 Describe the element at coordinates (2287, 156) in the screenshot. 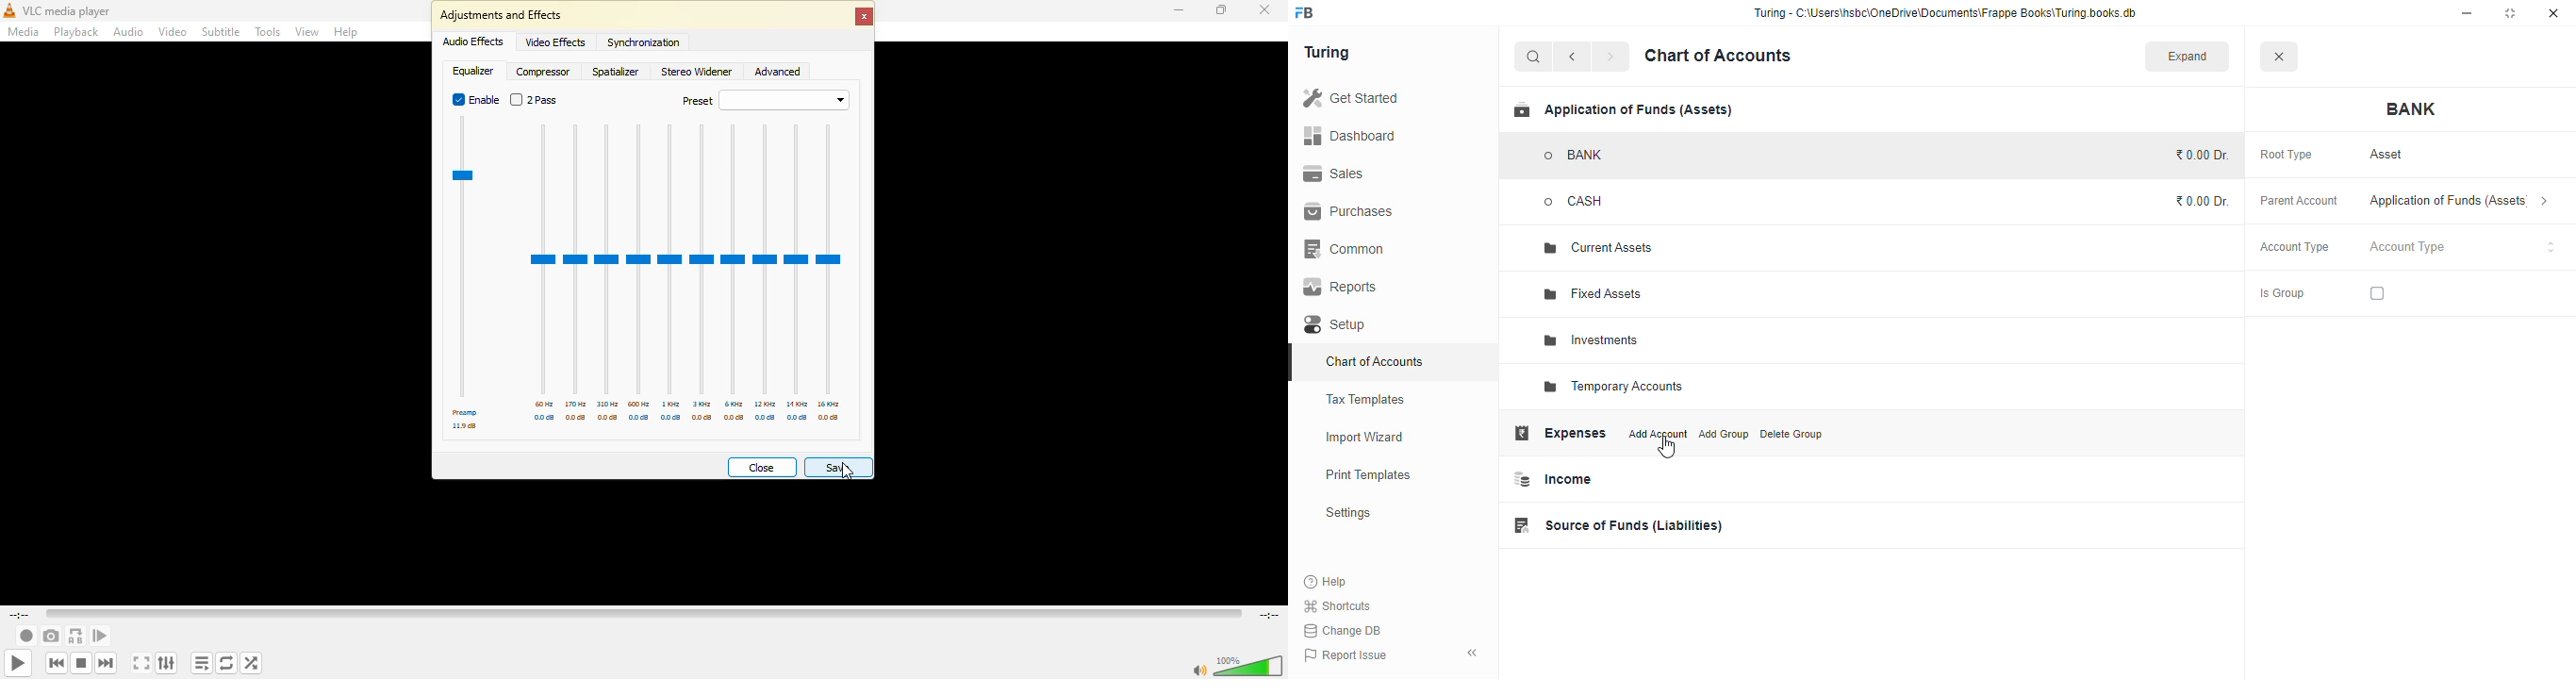

I see `root type` at that location.